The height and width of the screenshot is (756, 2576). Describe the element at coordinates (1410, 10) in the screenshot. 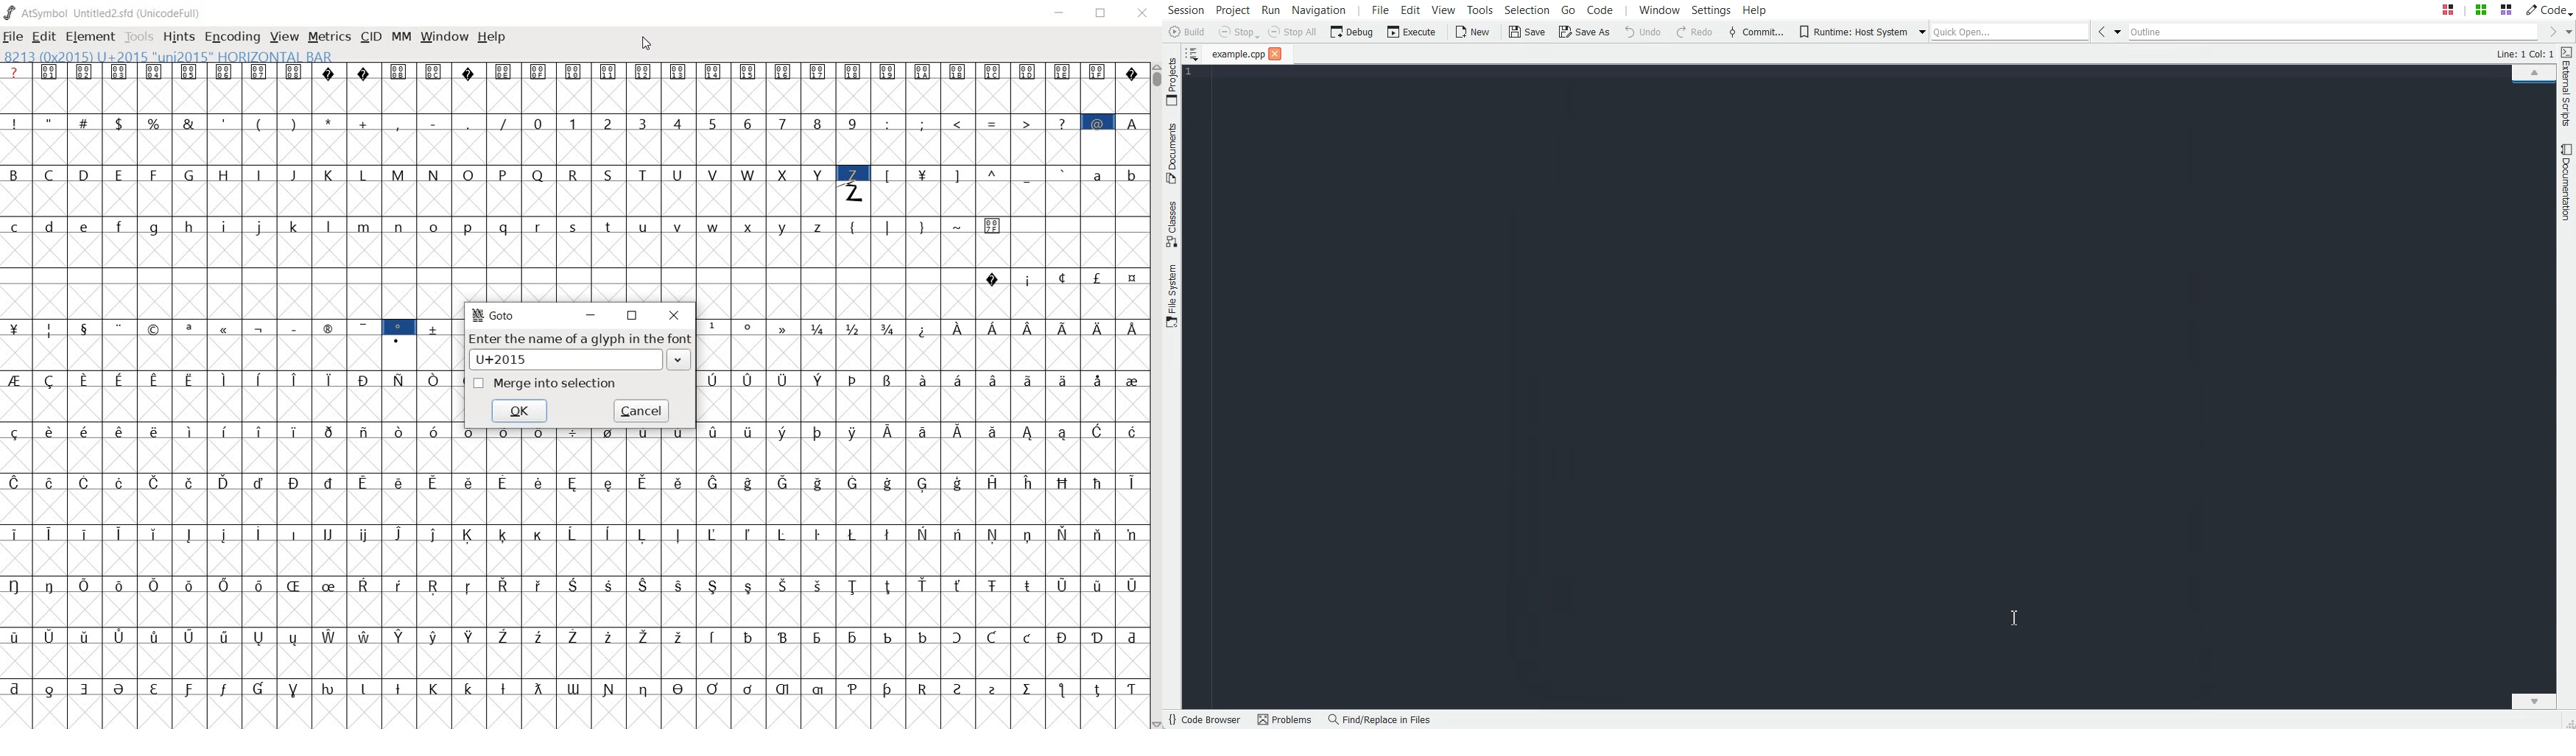

I see `Edit` at that location.